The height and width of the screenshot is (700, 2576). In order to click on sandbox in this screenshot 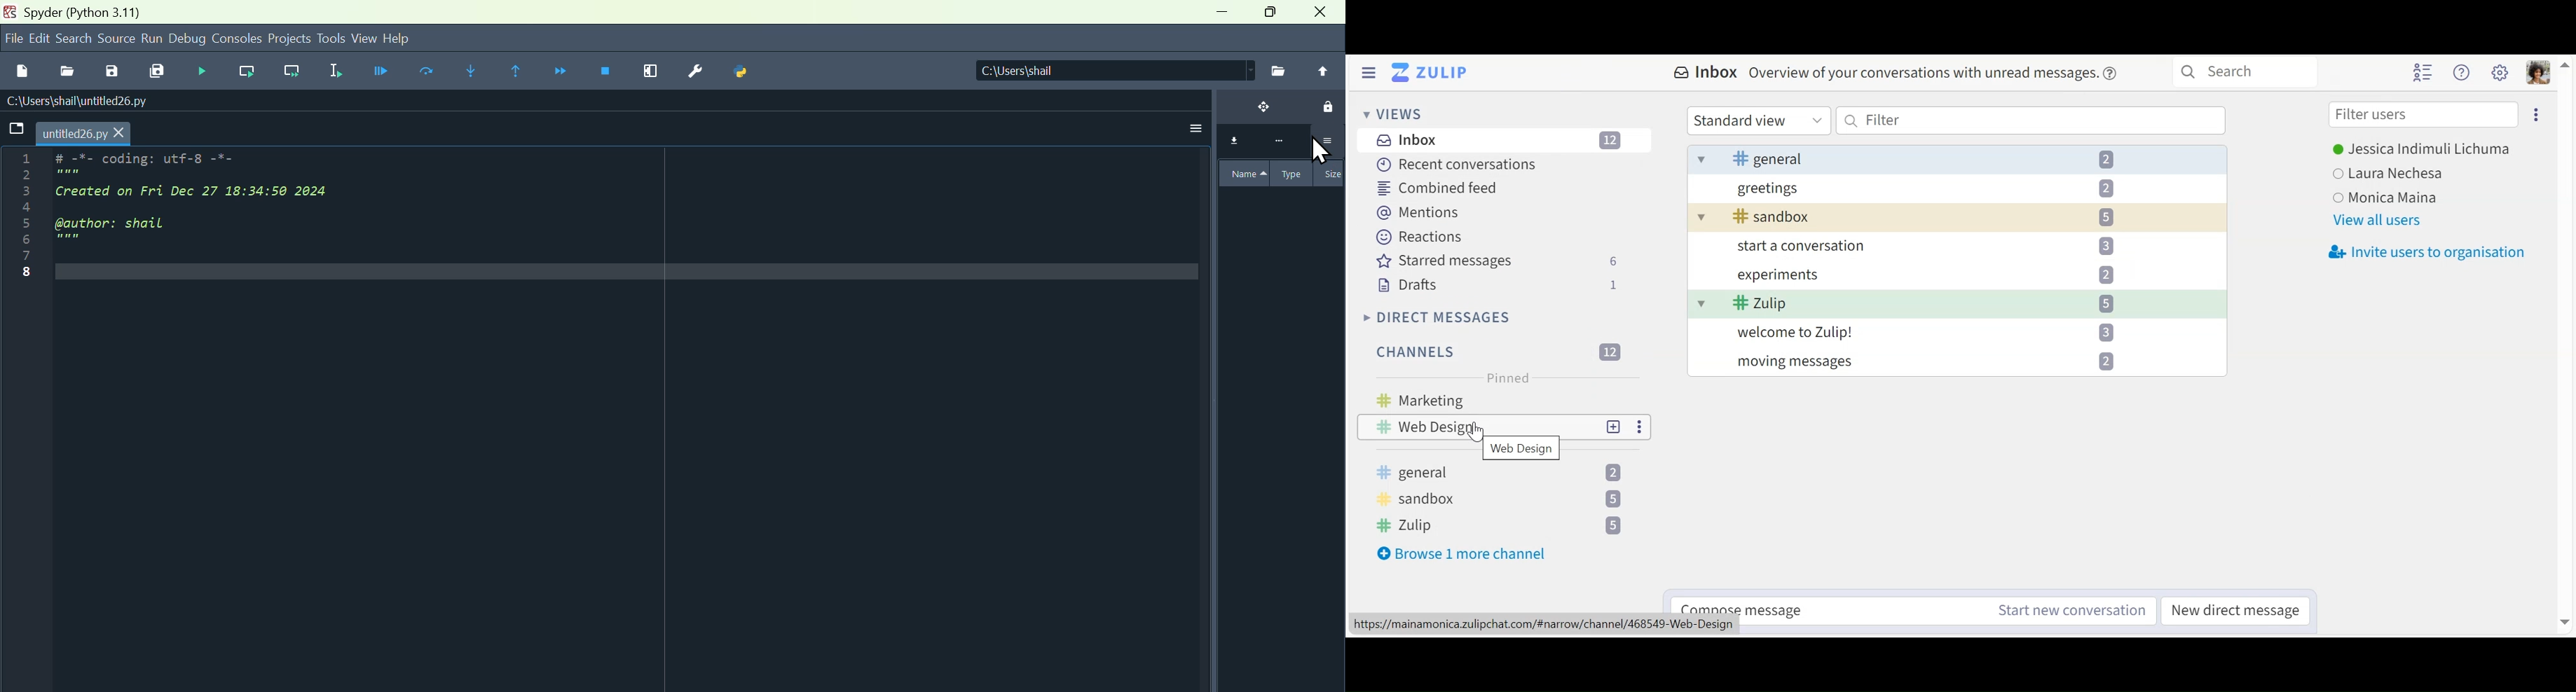, I will do `click(1512, 497)`.